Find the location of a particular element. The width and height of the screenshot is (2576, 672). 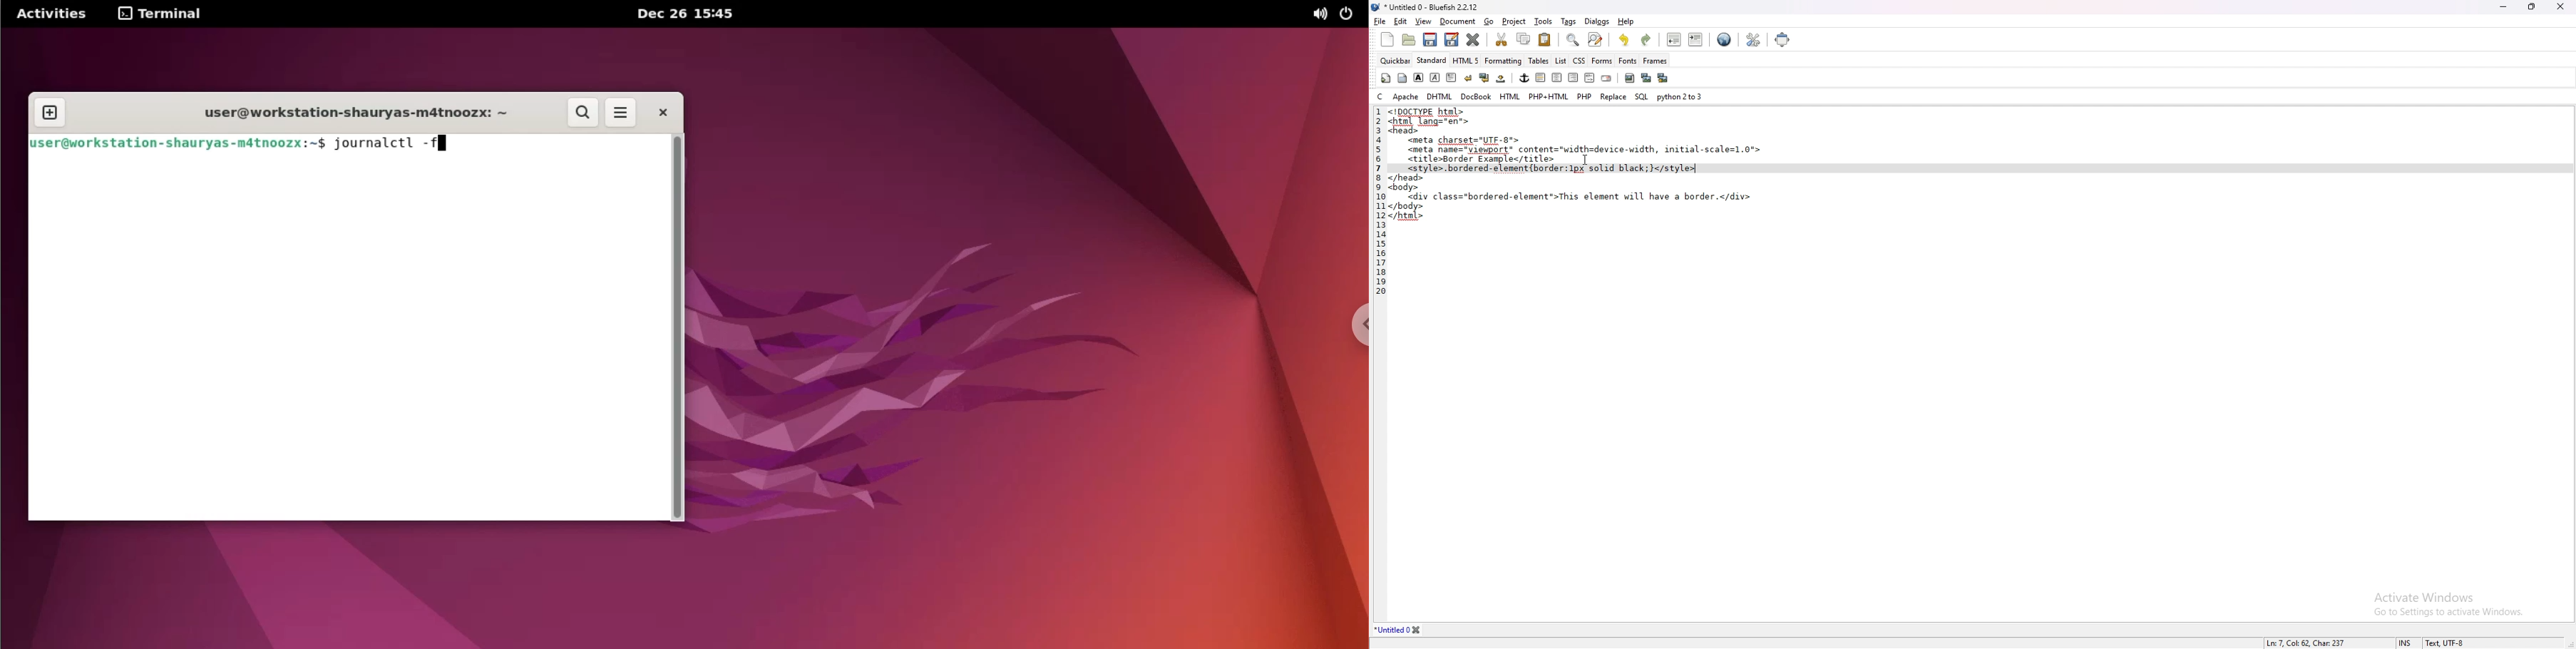

Activities is located at coordinates (54, 14).